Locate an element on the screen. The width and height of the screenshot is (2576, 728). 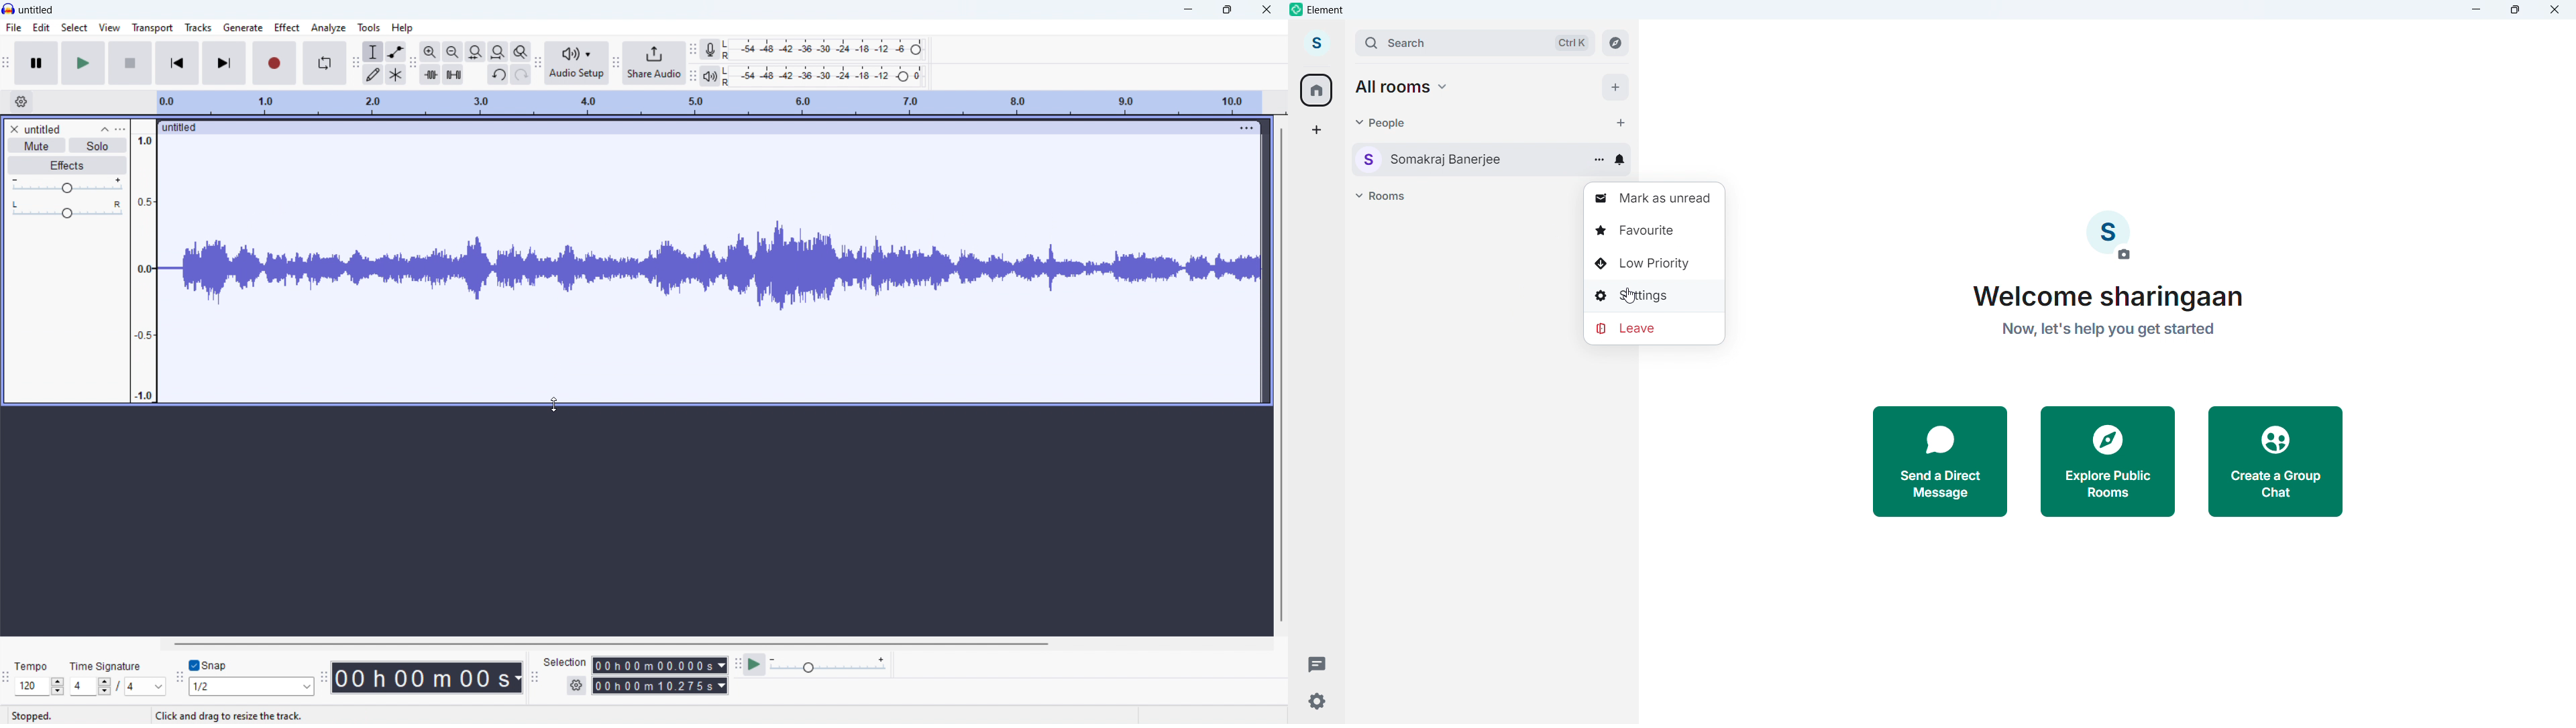
Create a space  is located at coordinates (1316, 130).